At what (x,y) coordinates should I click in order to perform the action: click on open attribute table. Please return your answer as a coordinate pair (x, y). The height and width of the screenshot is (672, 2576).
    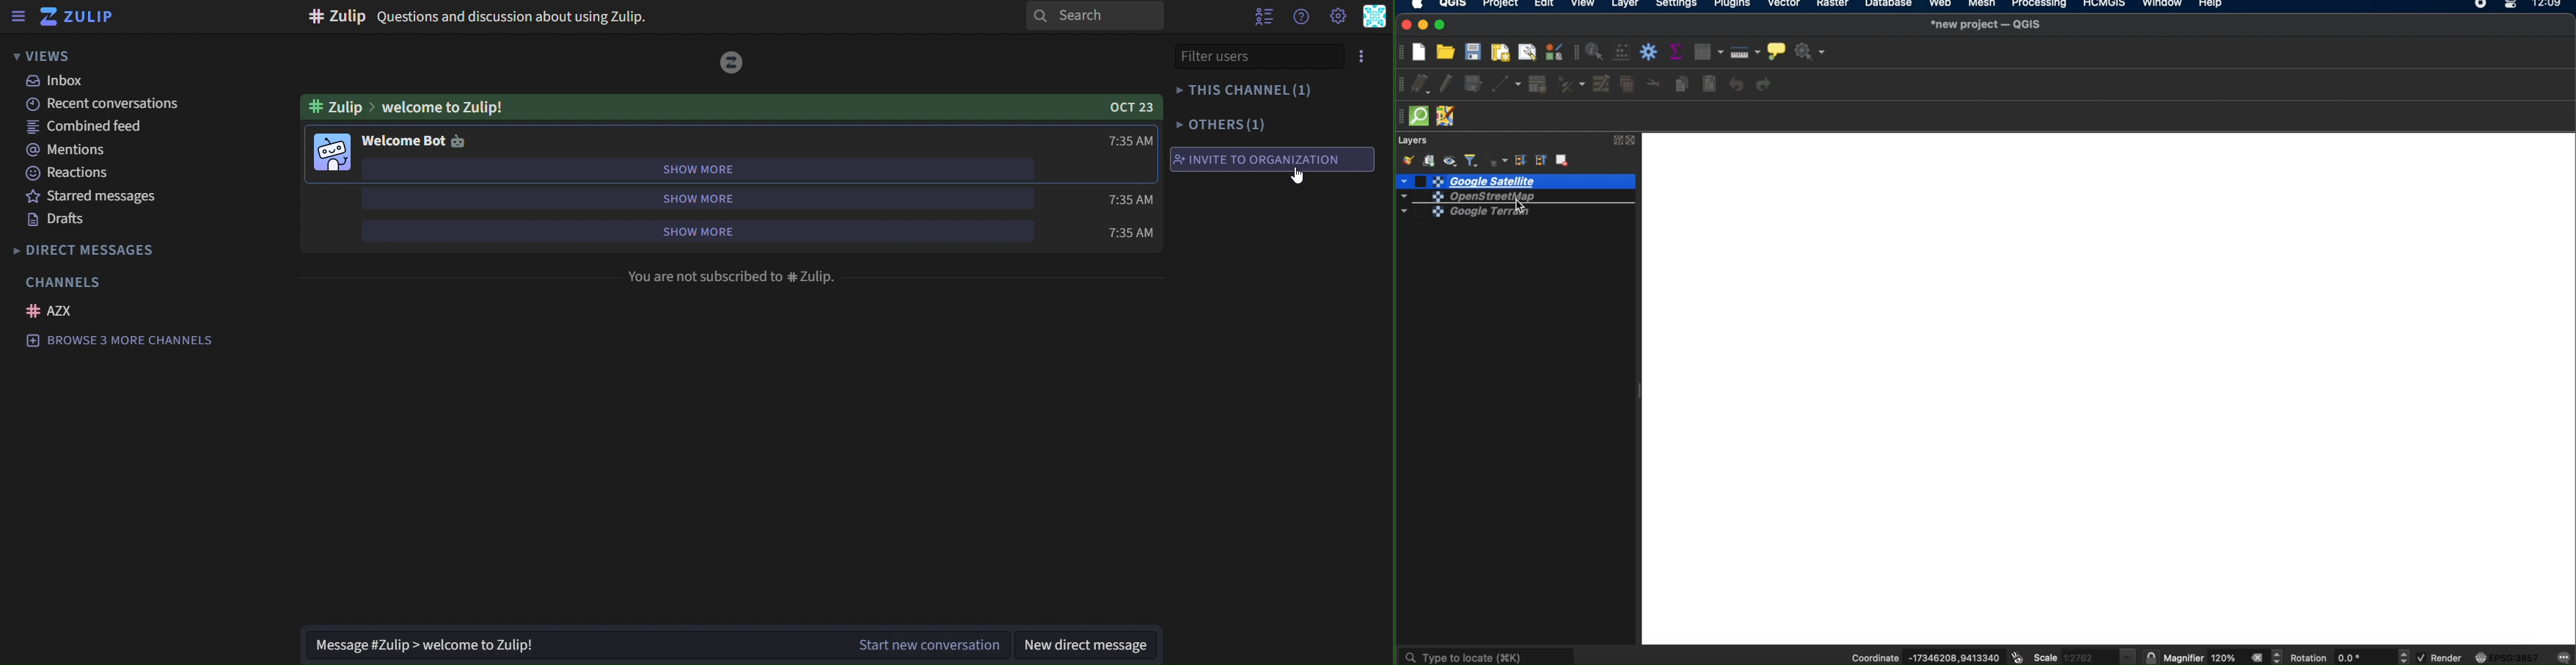
    Looking at the image, I should click on (1711, 52).